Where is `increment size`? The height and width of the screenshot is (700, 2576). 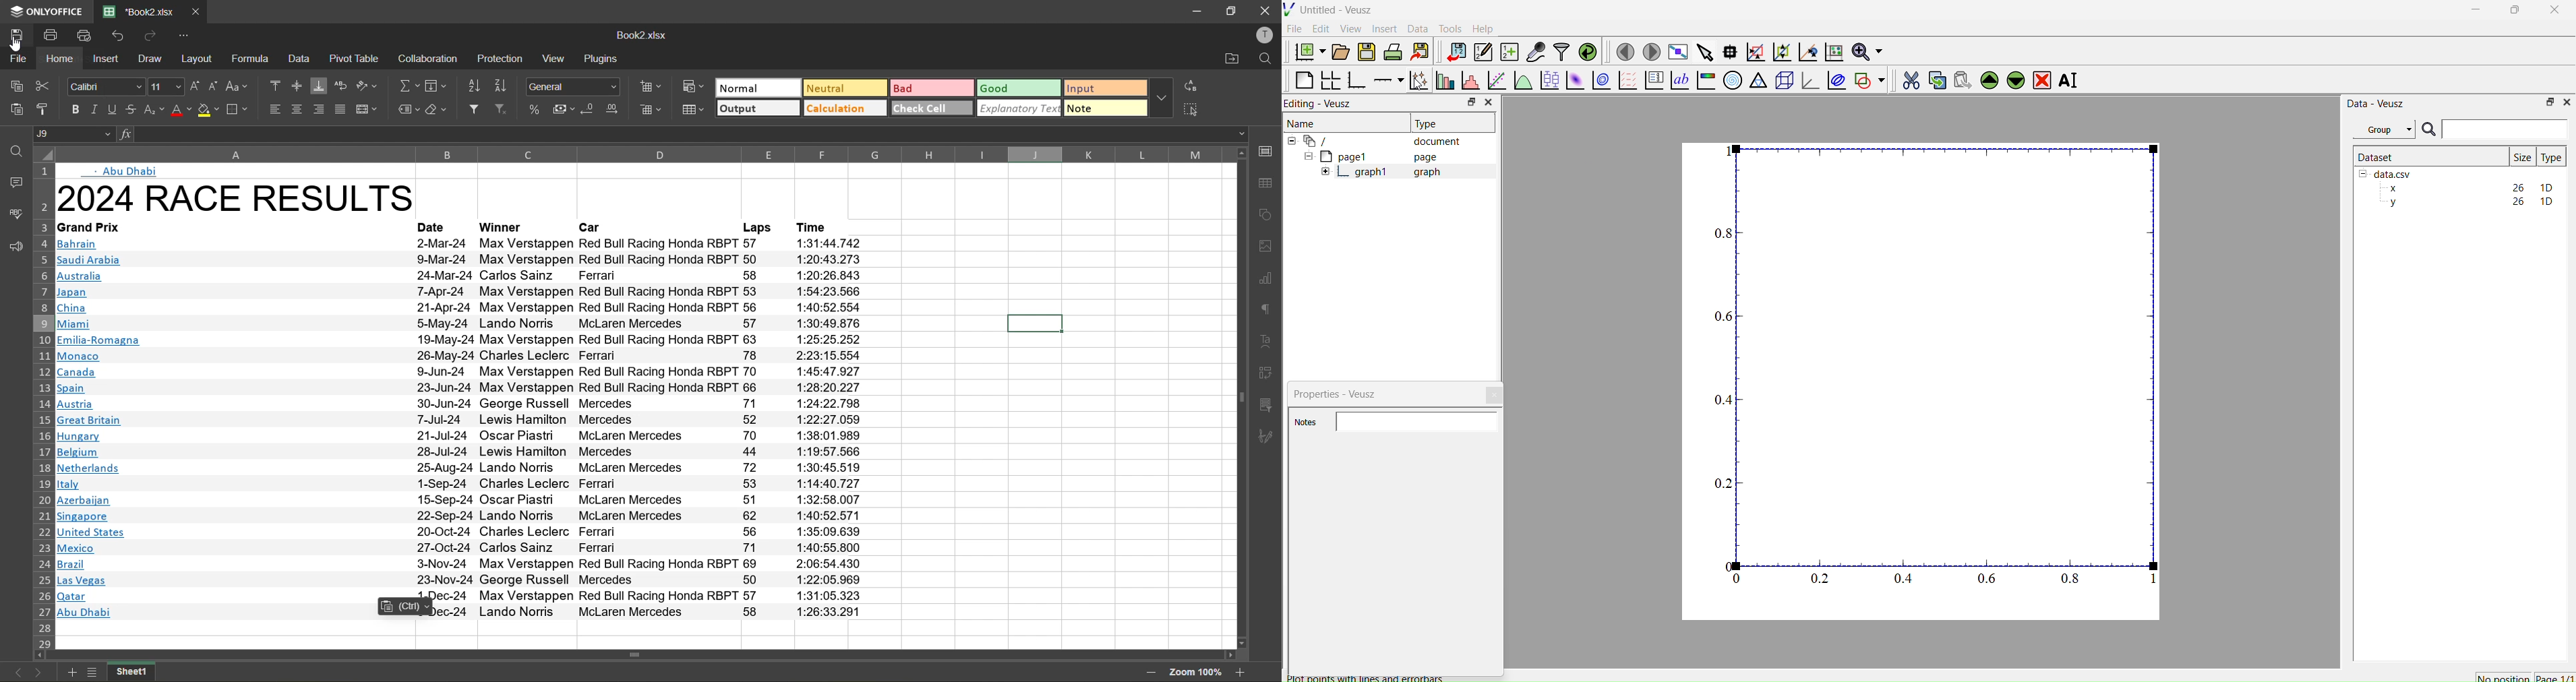
increment size is located at coordinates (193, 84).